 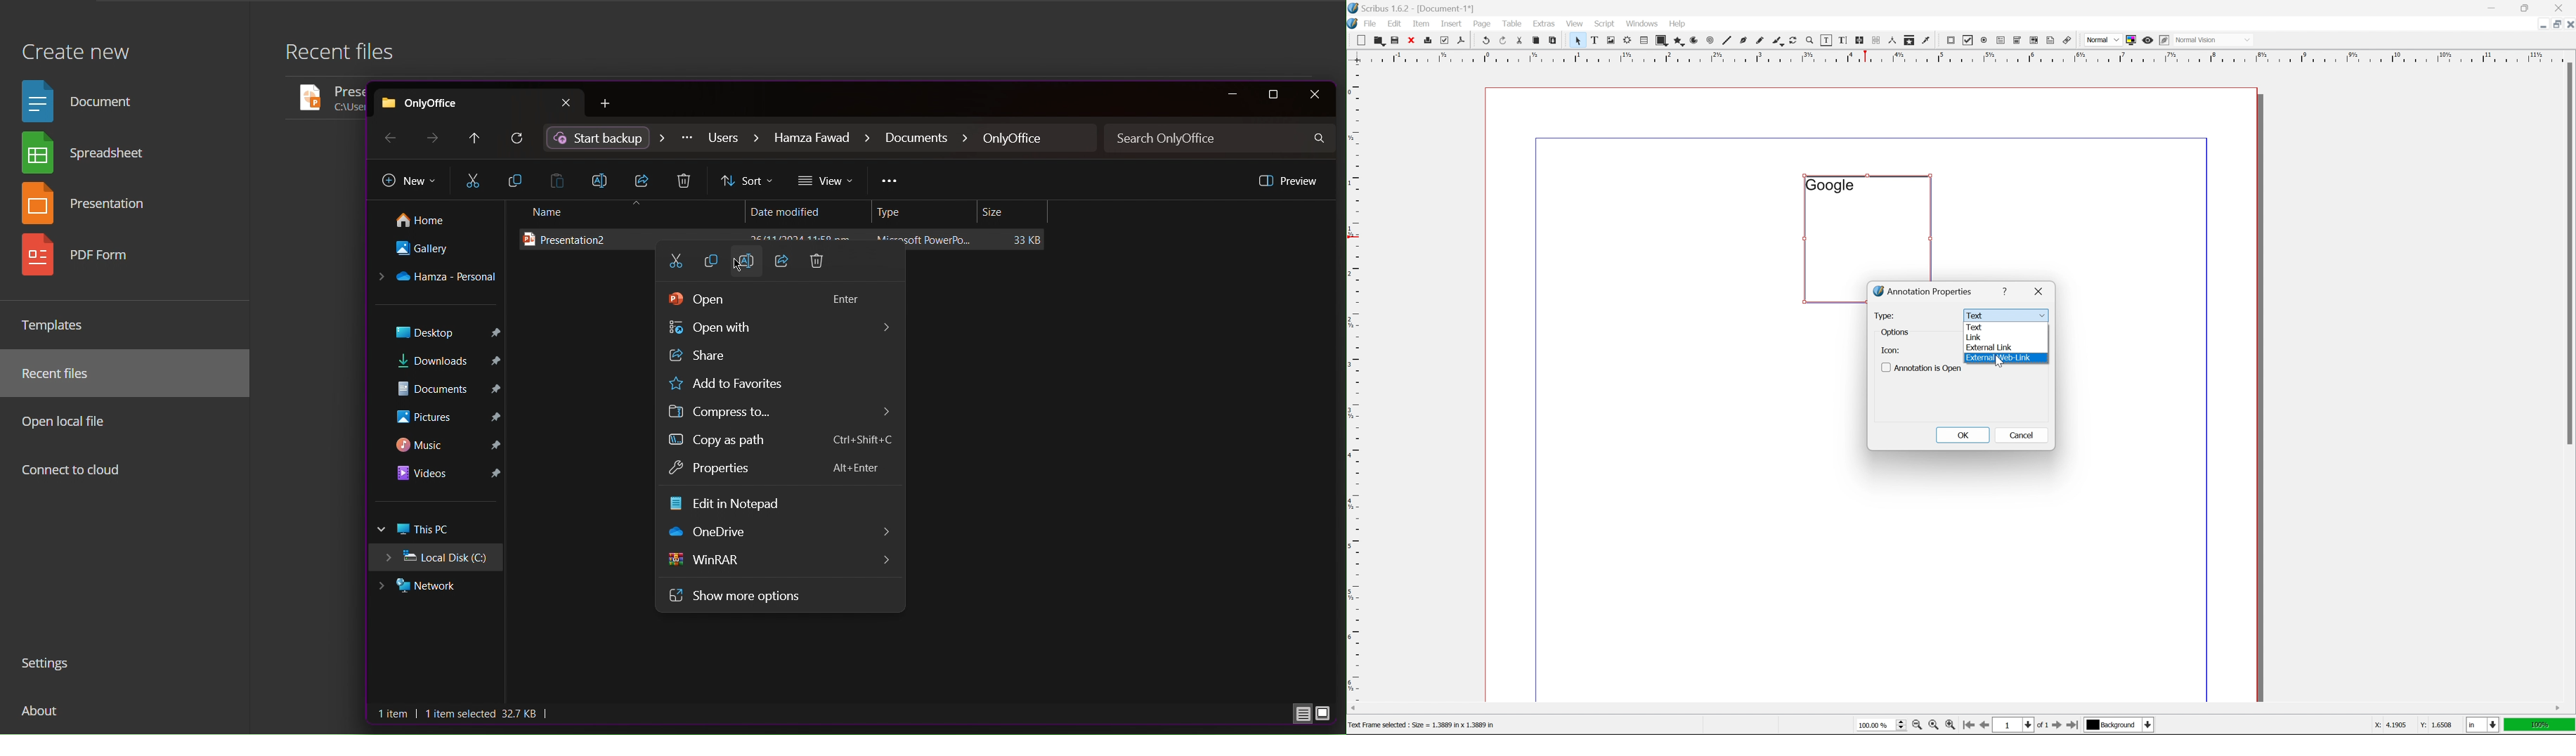 I want to click on page, so click(x=1482, y=23).